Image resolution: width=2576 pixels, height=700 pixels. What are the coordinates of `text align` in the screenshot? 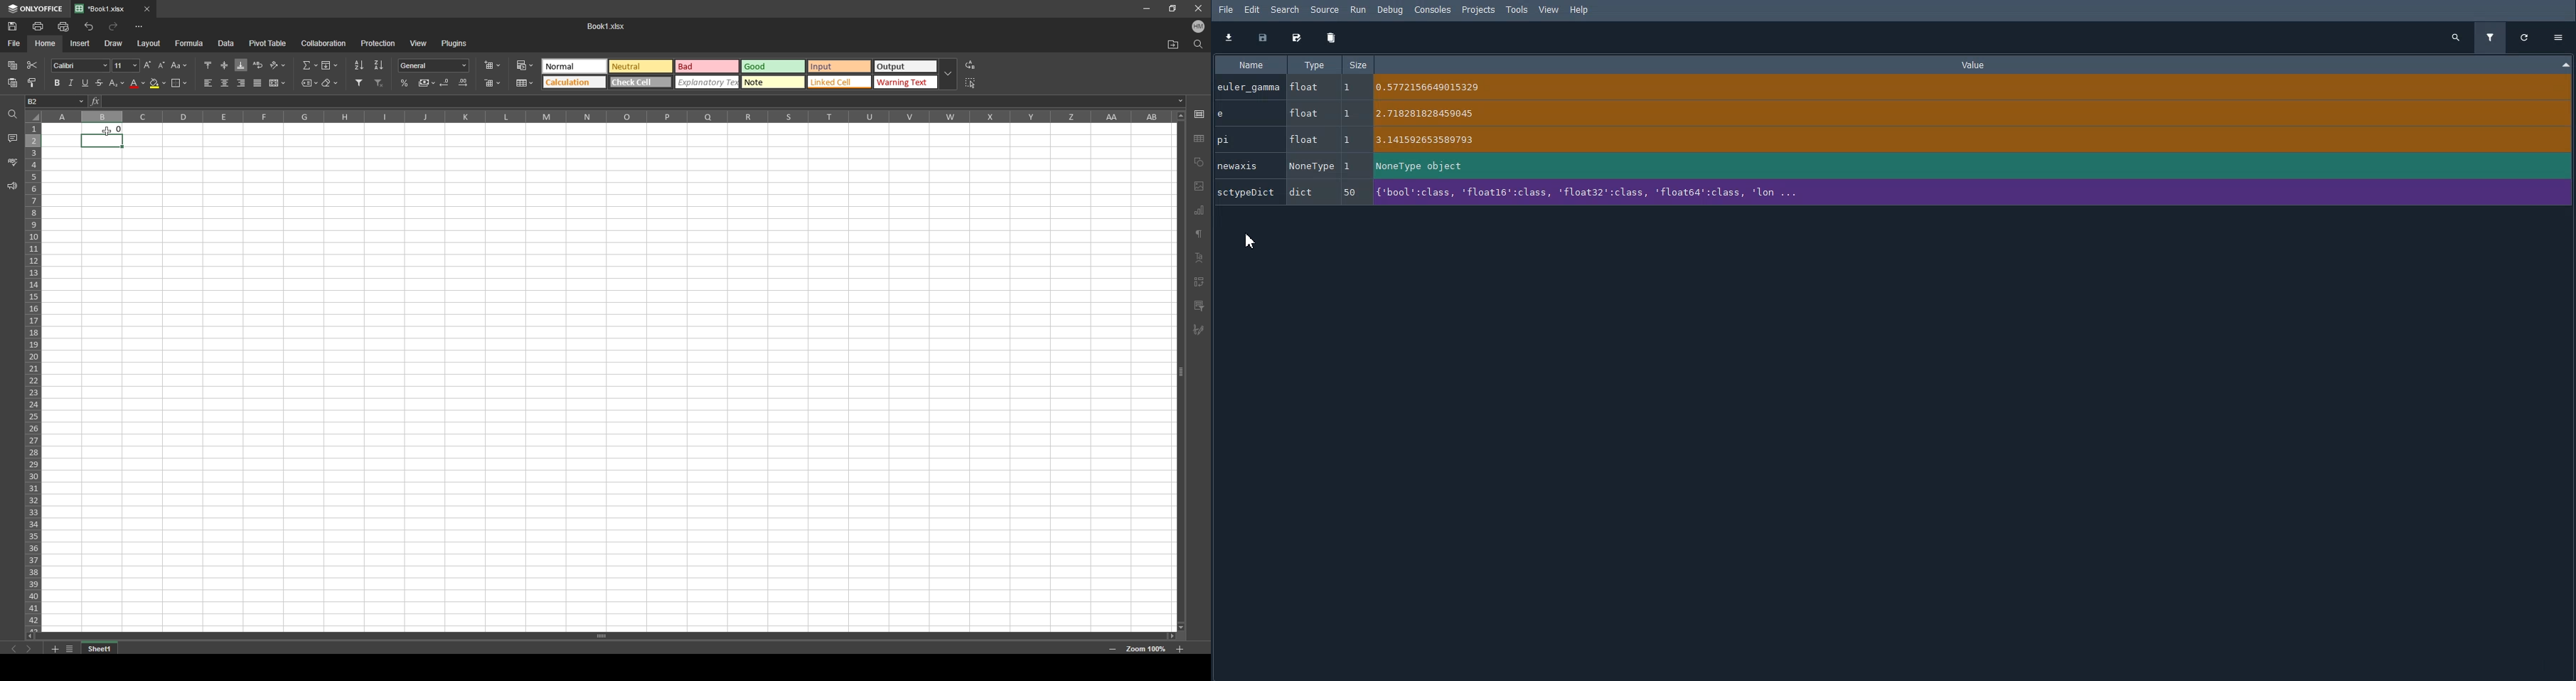 It's located at (1200, 257).